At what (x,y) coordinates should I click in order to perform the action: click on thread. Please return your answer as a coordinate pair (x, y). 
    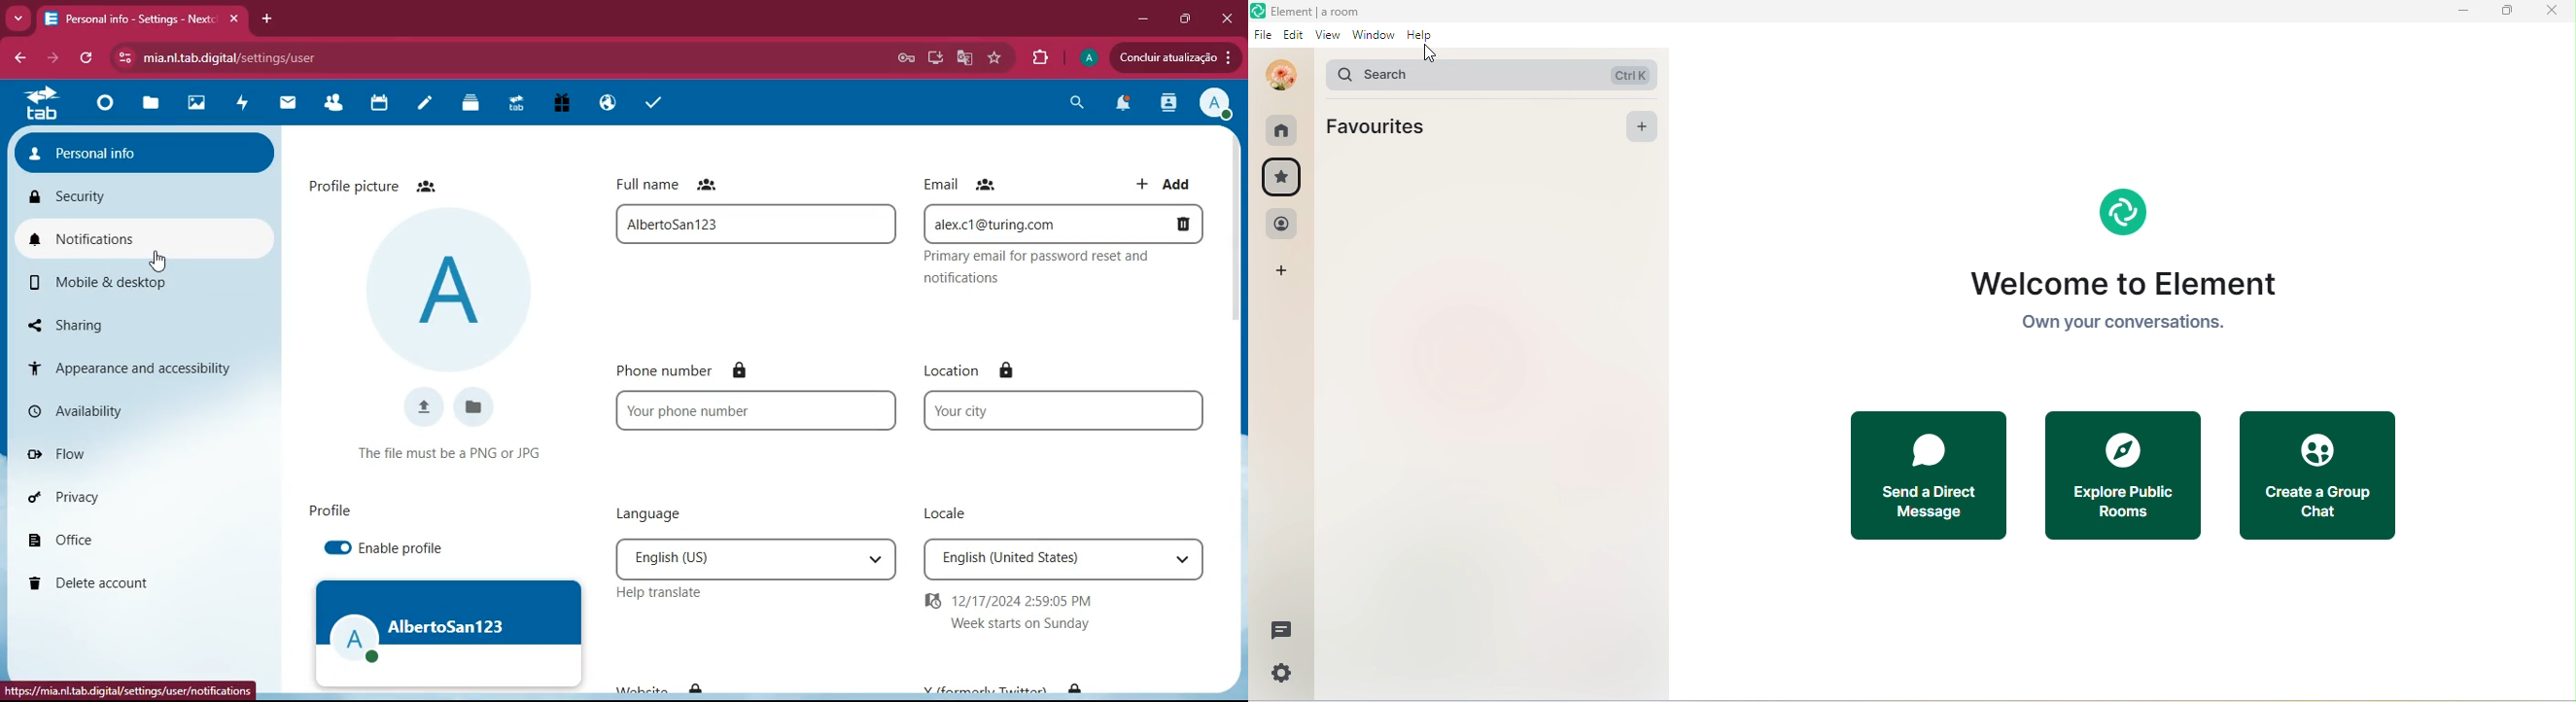
    Looking at the image, I should click on (1278, 633).